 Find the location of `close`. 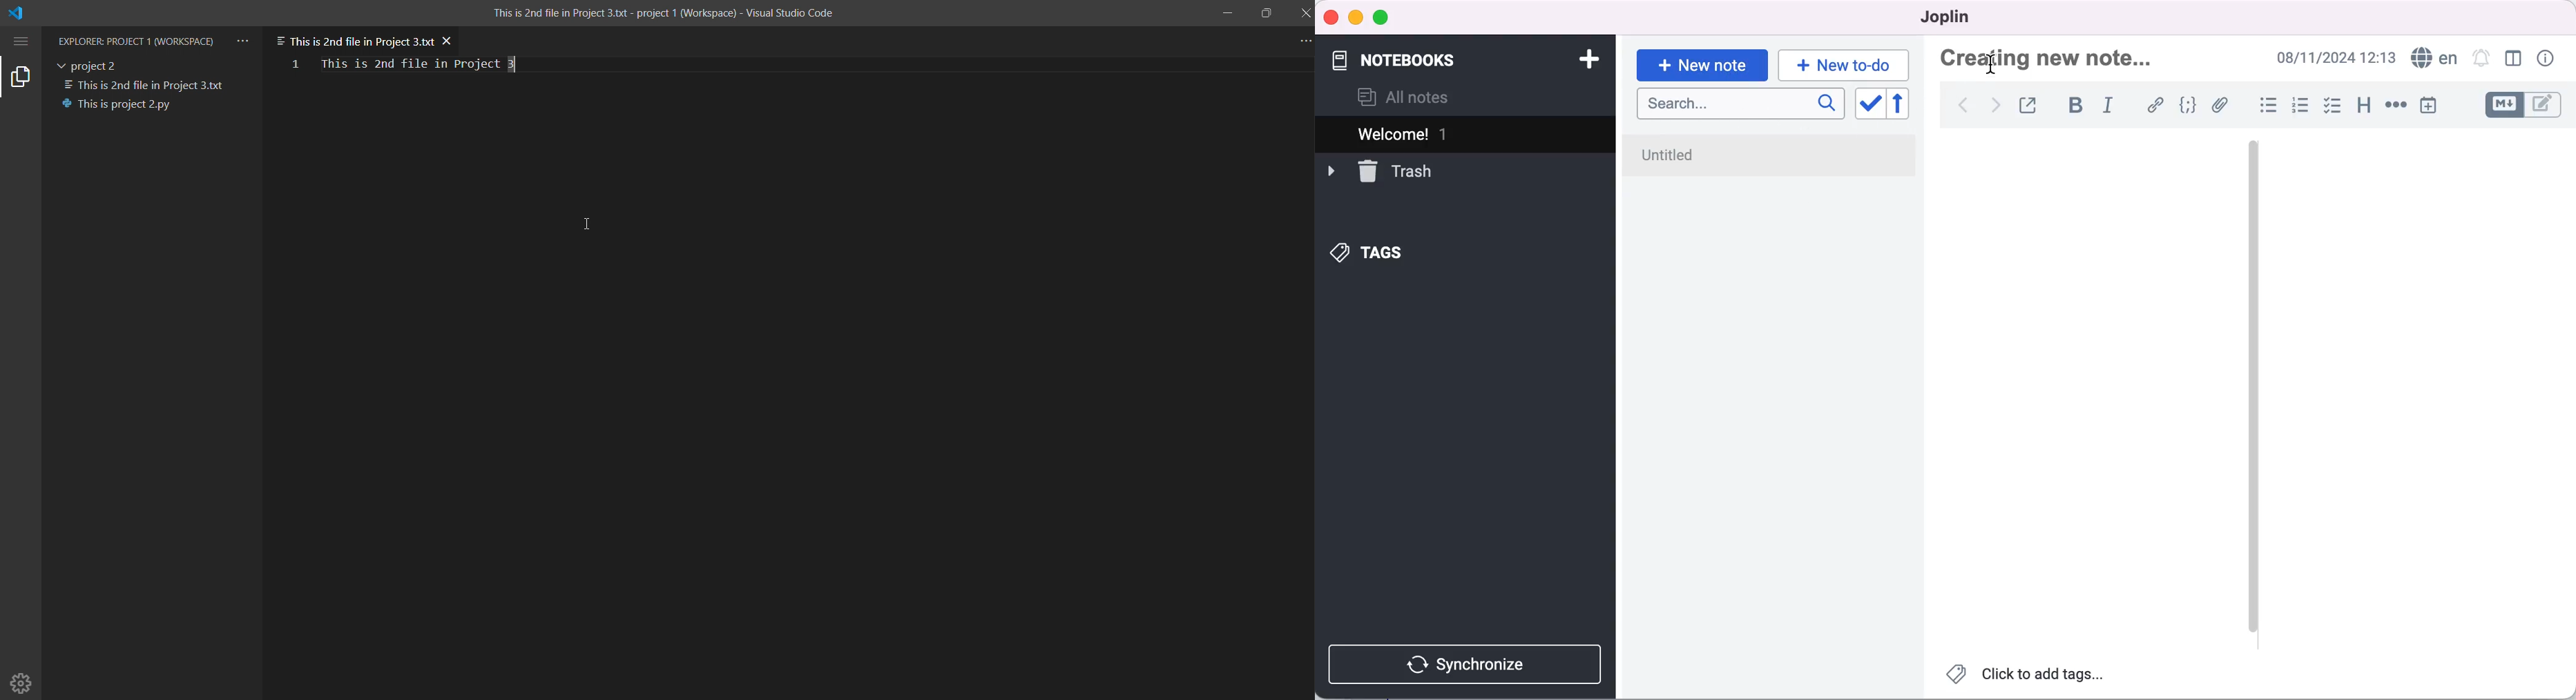

close is located at coordinates (1332, 17).